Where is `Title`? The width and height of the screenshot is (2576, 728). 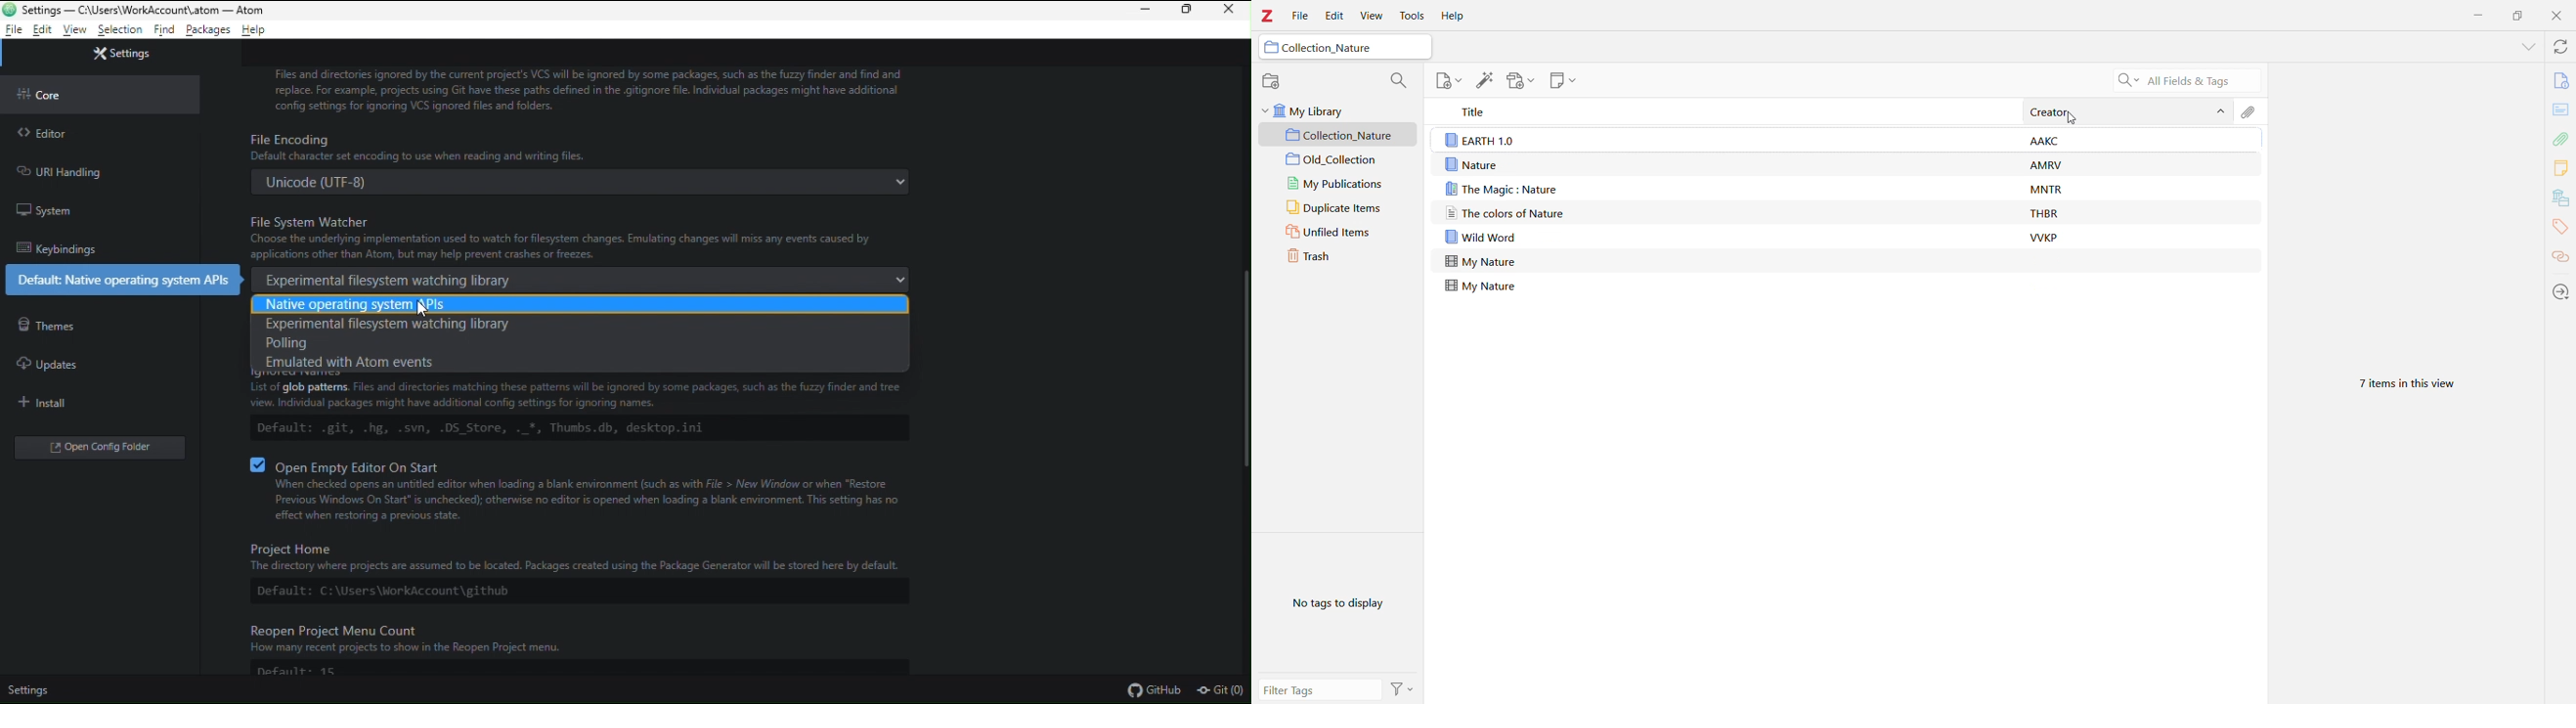
Title is located at coordinates (1723, 113).